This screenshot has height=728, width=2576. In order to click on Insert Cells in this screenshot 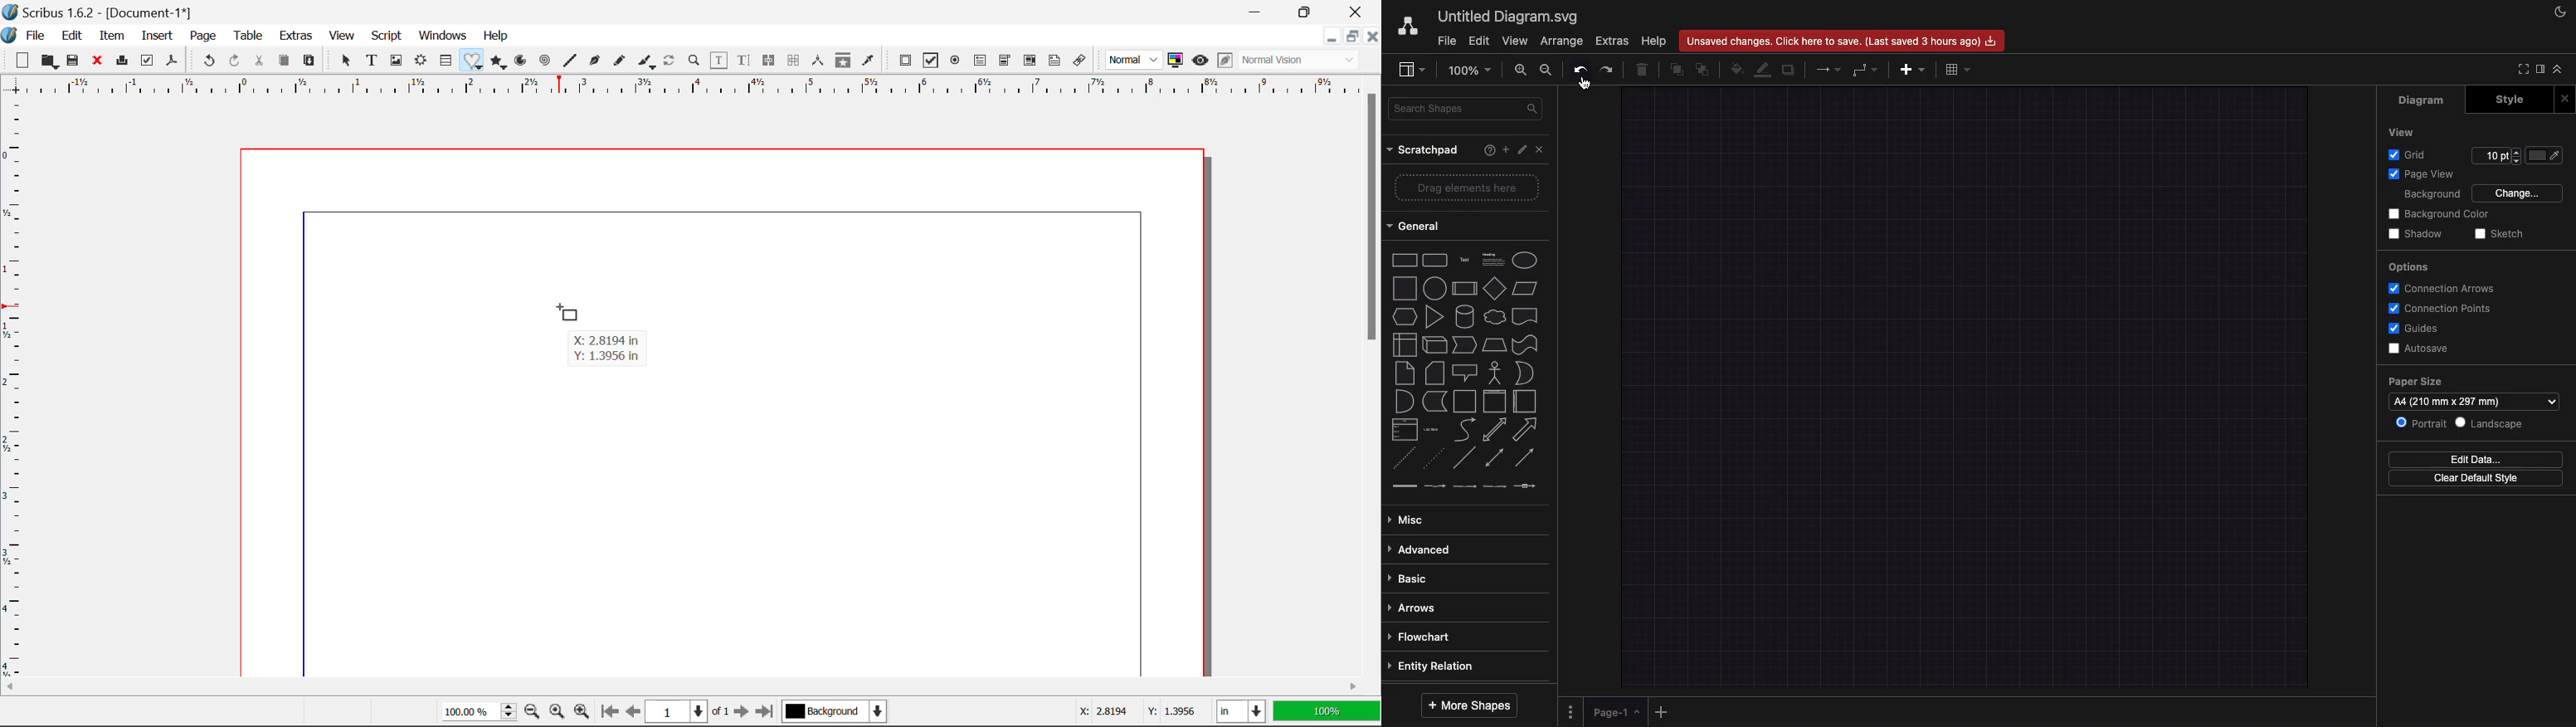, I will do `click(445, 63)`.